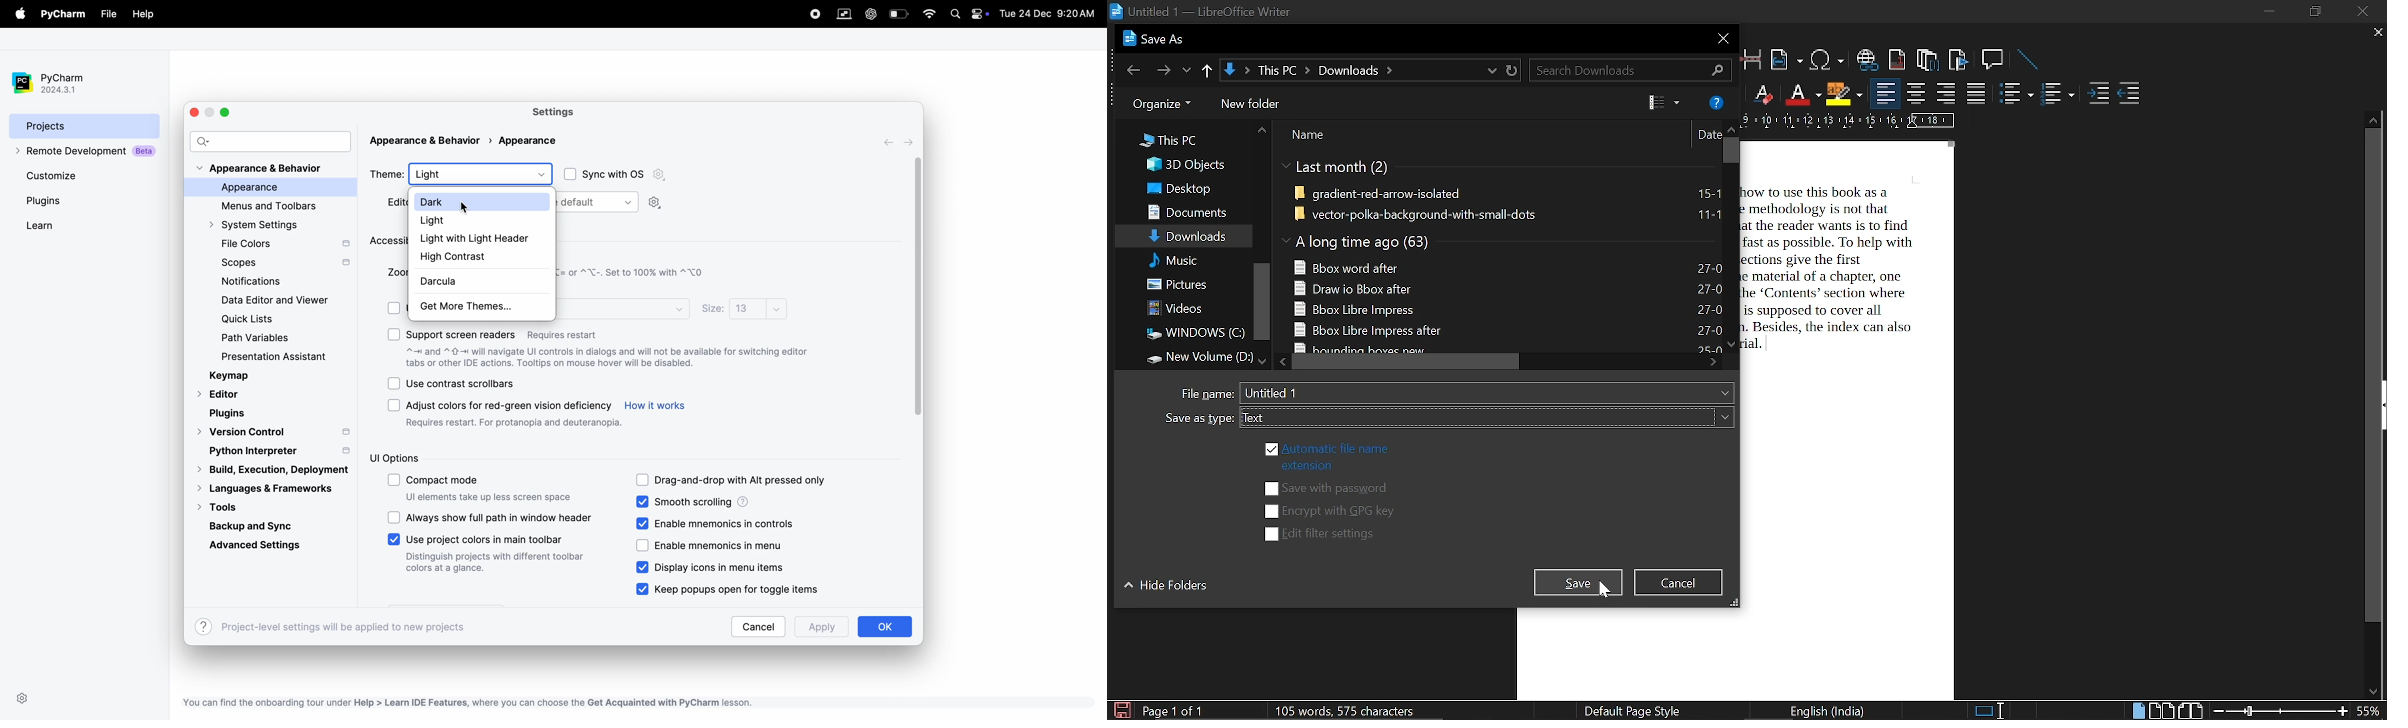 The height and width of the screenshot is (728, 2408). What do you see at coordinates (2029, 60) in the screenshot?
I see `line` at bounding box center [2029, 60].